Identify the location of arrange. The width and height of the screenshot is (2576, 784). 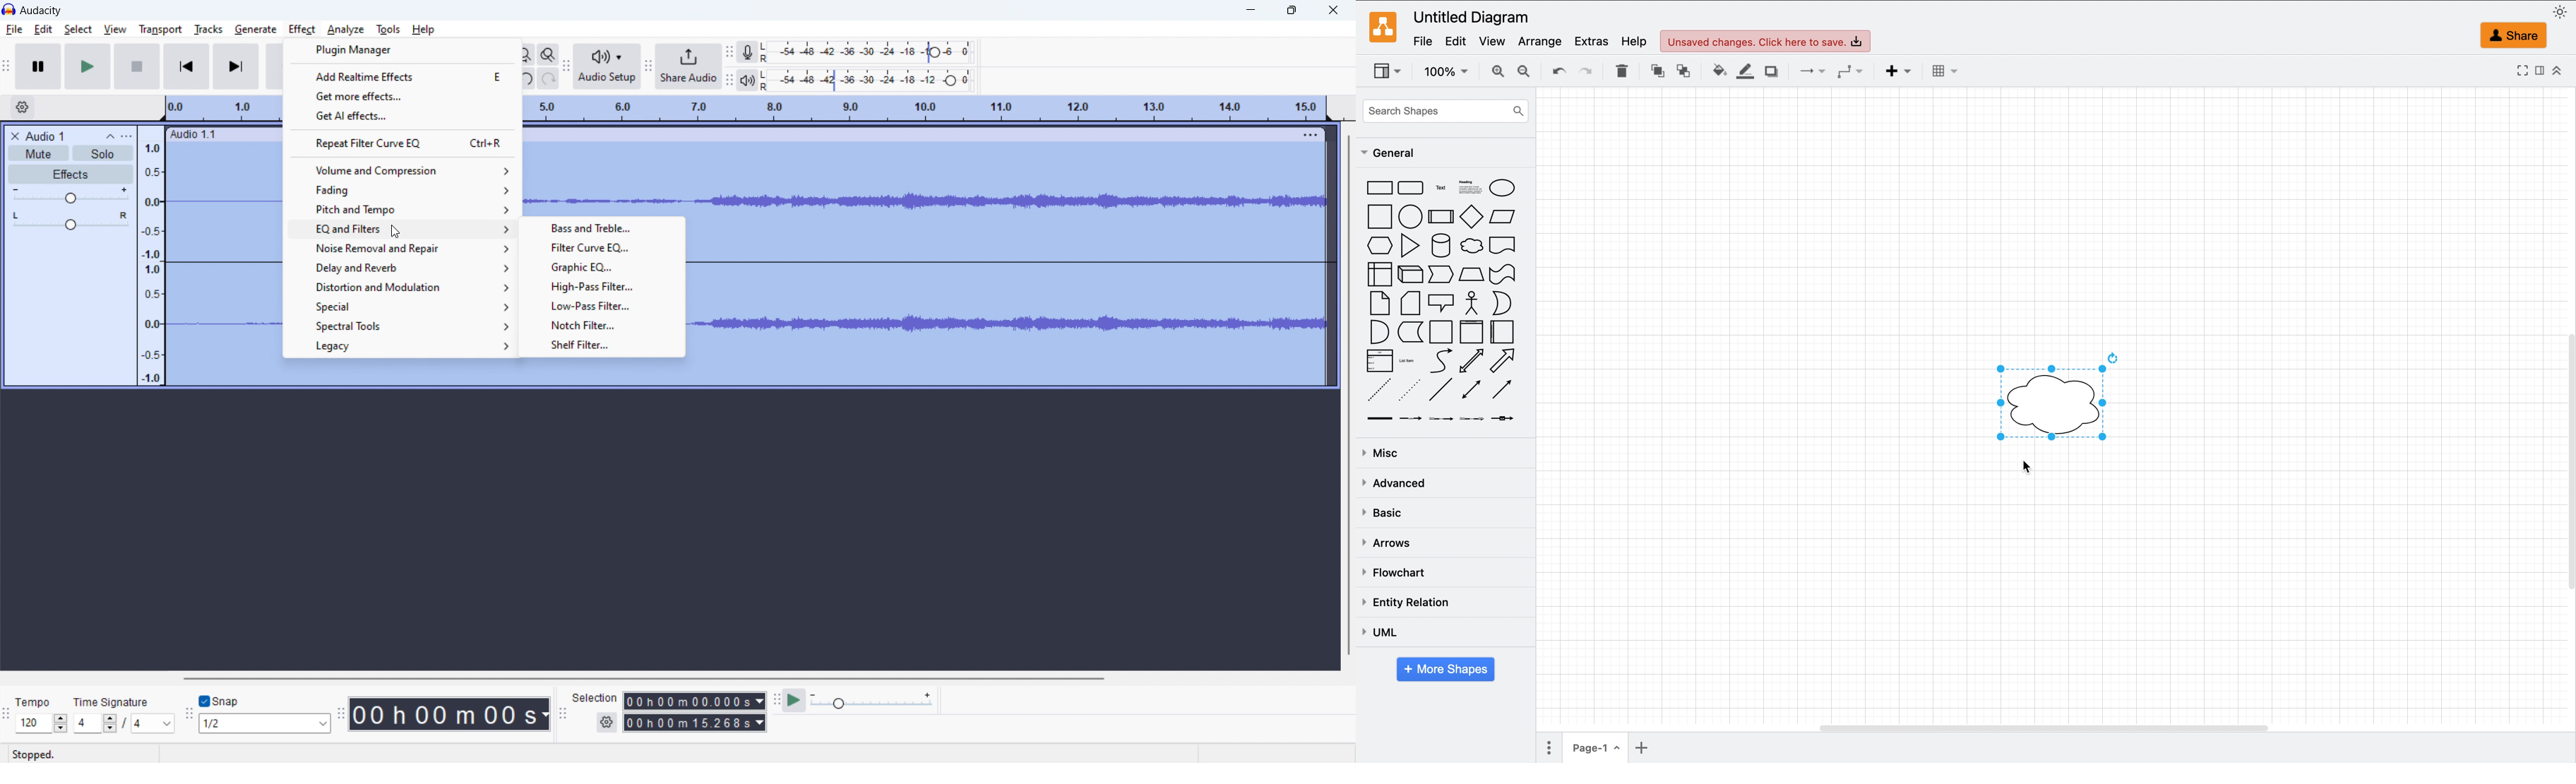
(1543, 41).